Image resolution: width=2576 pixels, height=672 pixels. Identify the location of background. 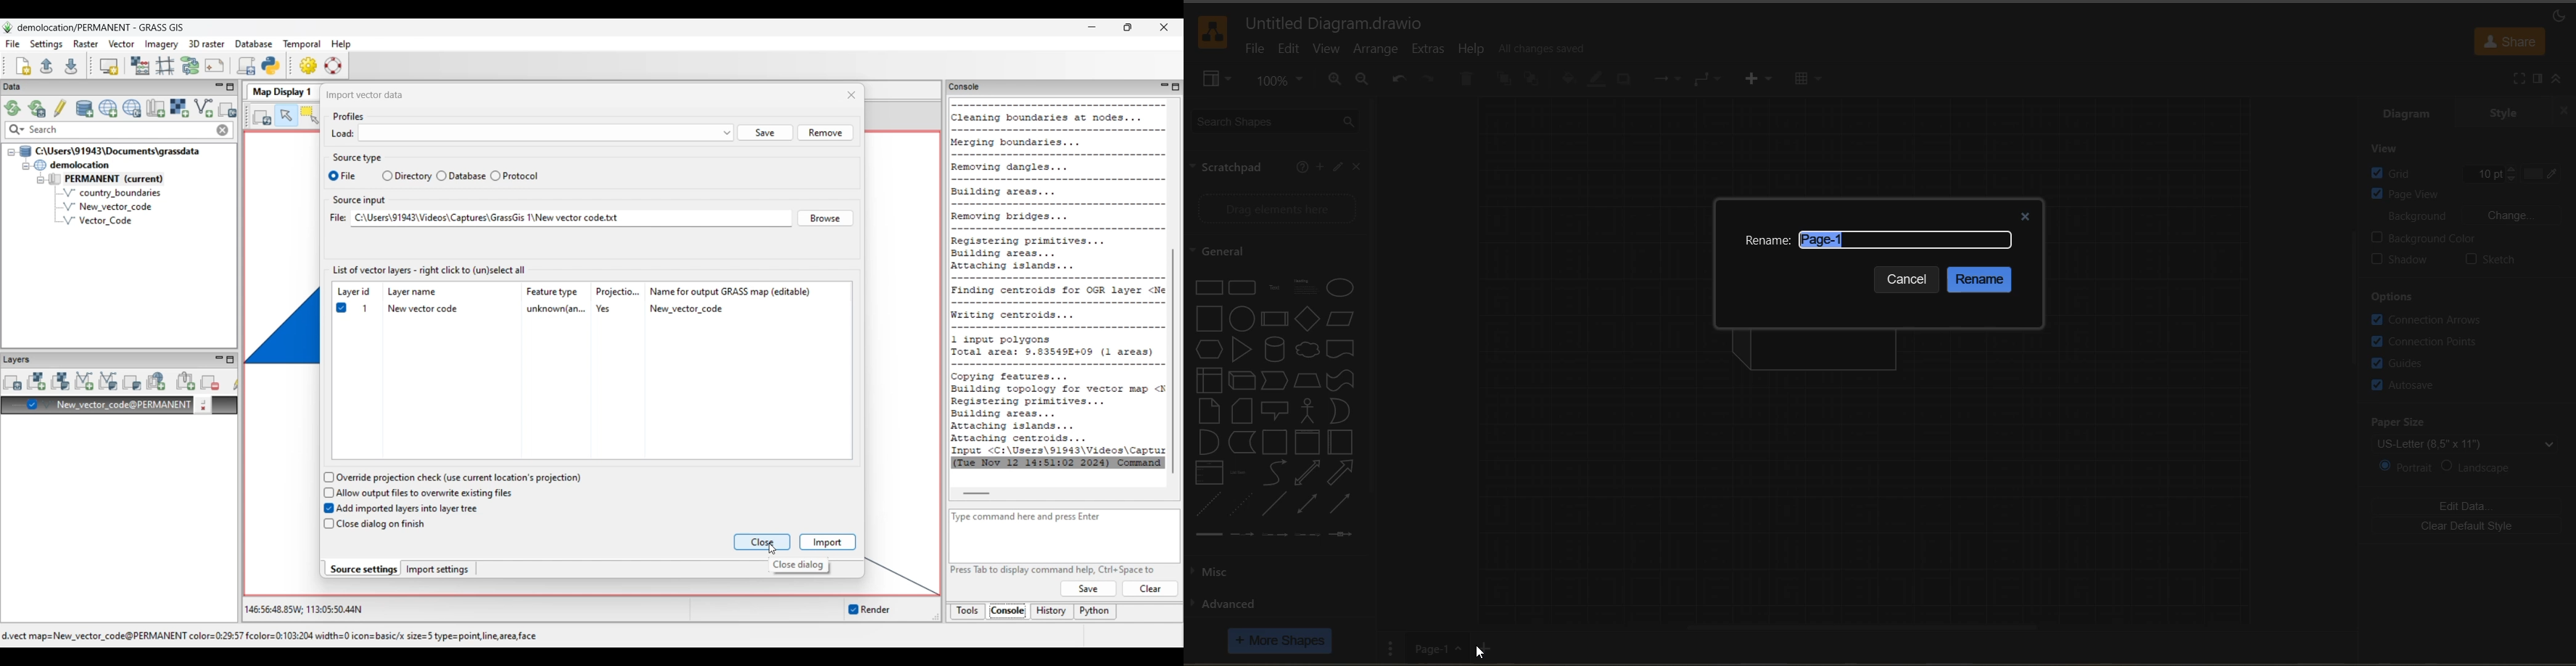
(2475, 219).